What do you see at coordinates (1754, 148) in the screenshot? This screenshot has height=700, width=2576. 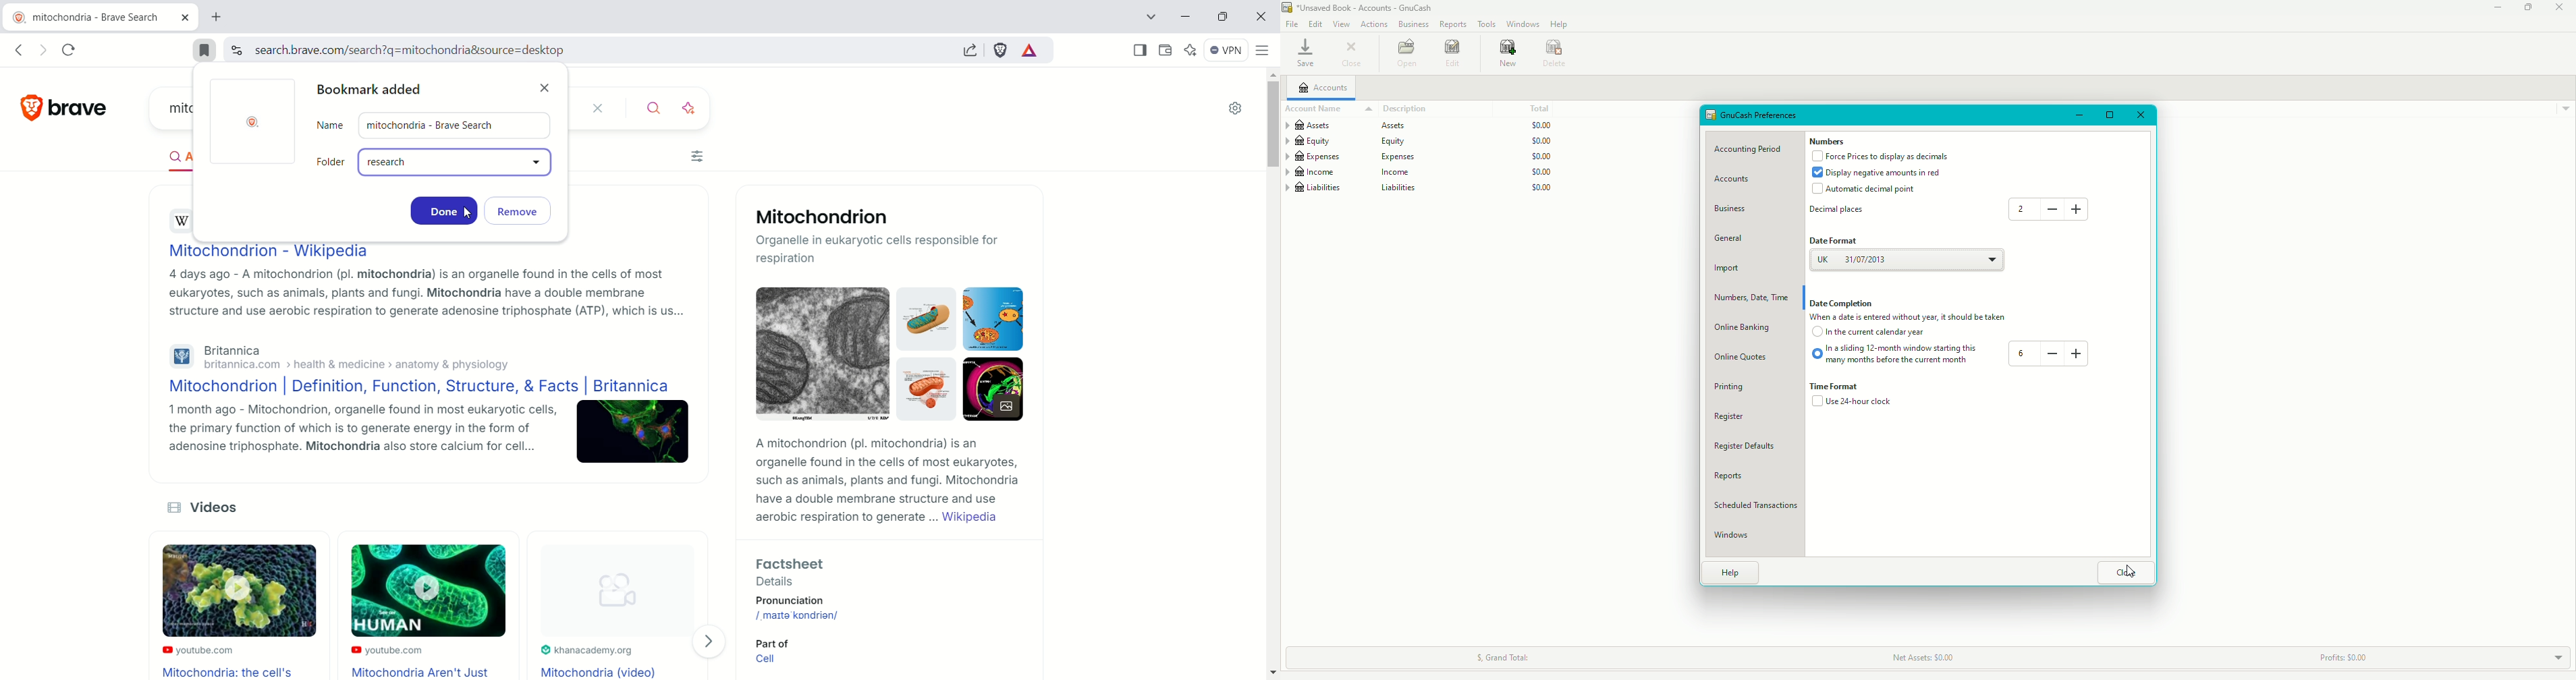 I see `Accounting Period` at bounding box center [1754, 148].